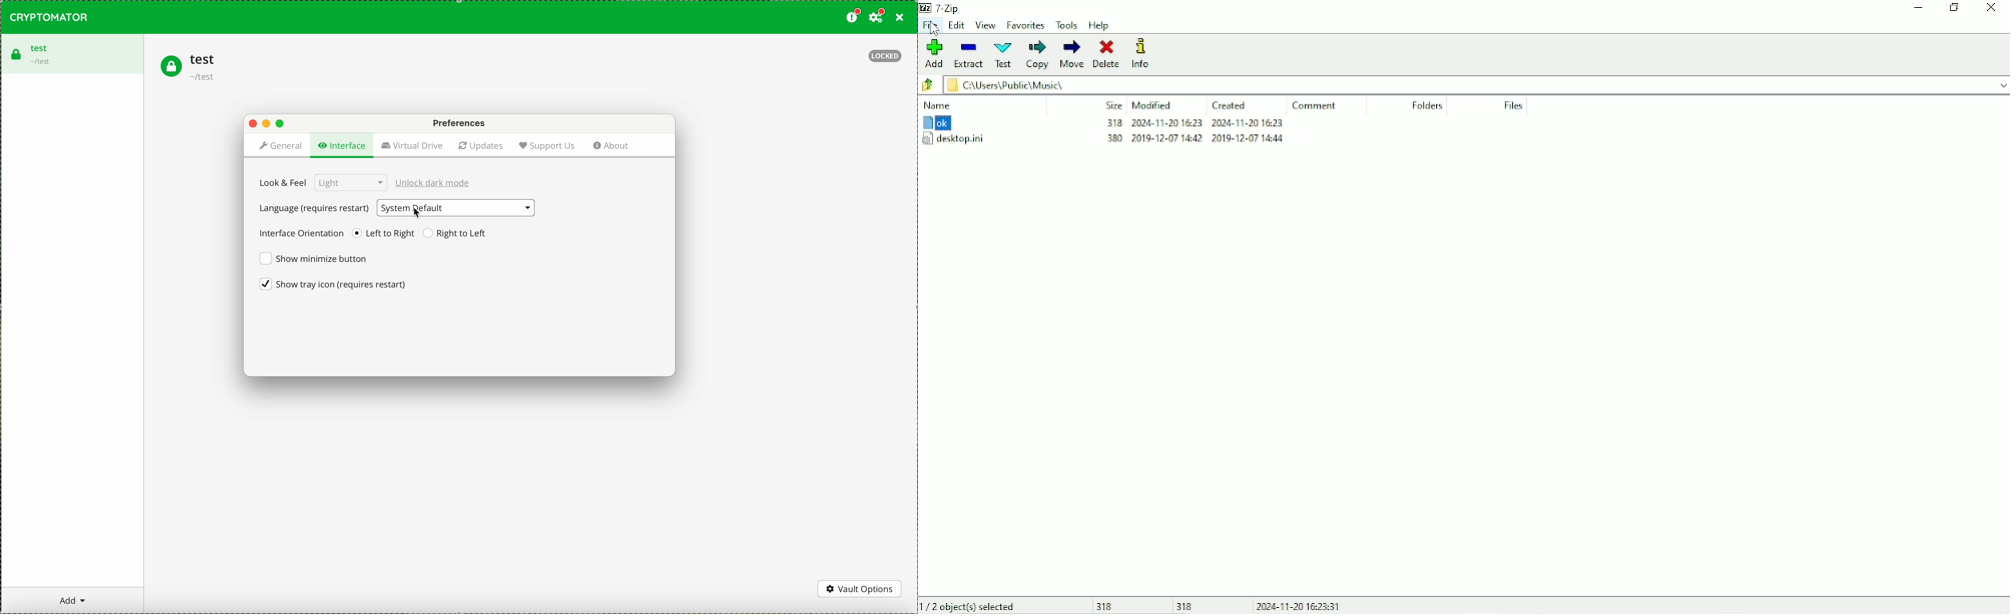 This screenshot has width=2016, height=616. What do you see at coordinates (956, 26) in the screenshot?
I see `Edit` at bounding box center [956, 26].